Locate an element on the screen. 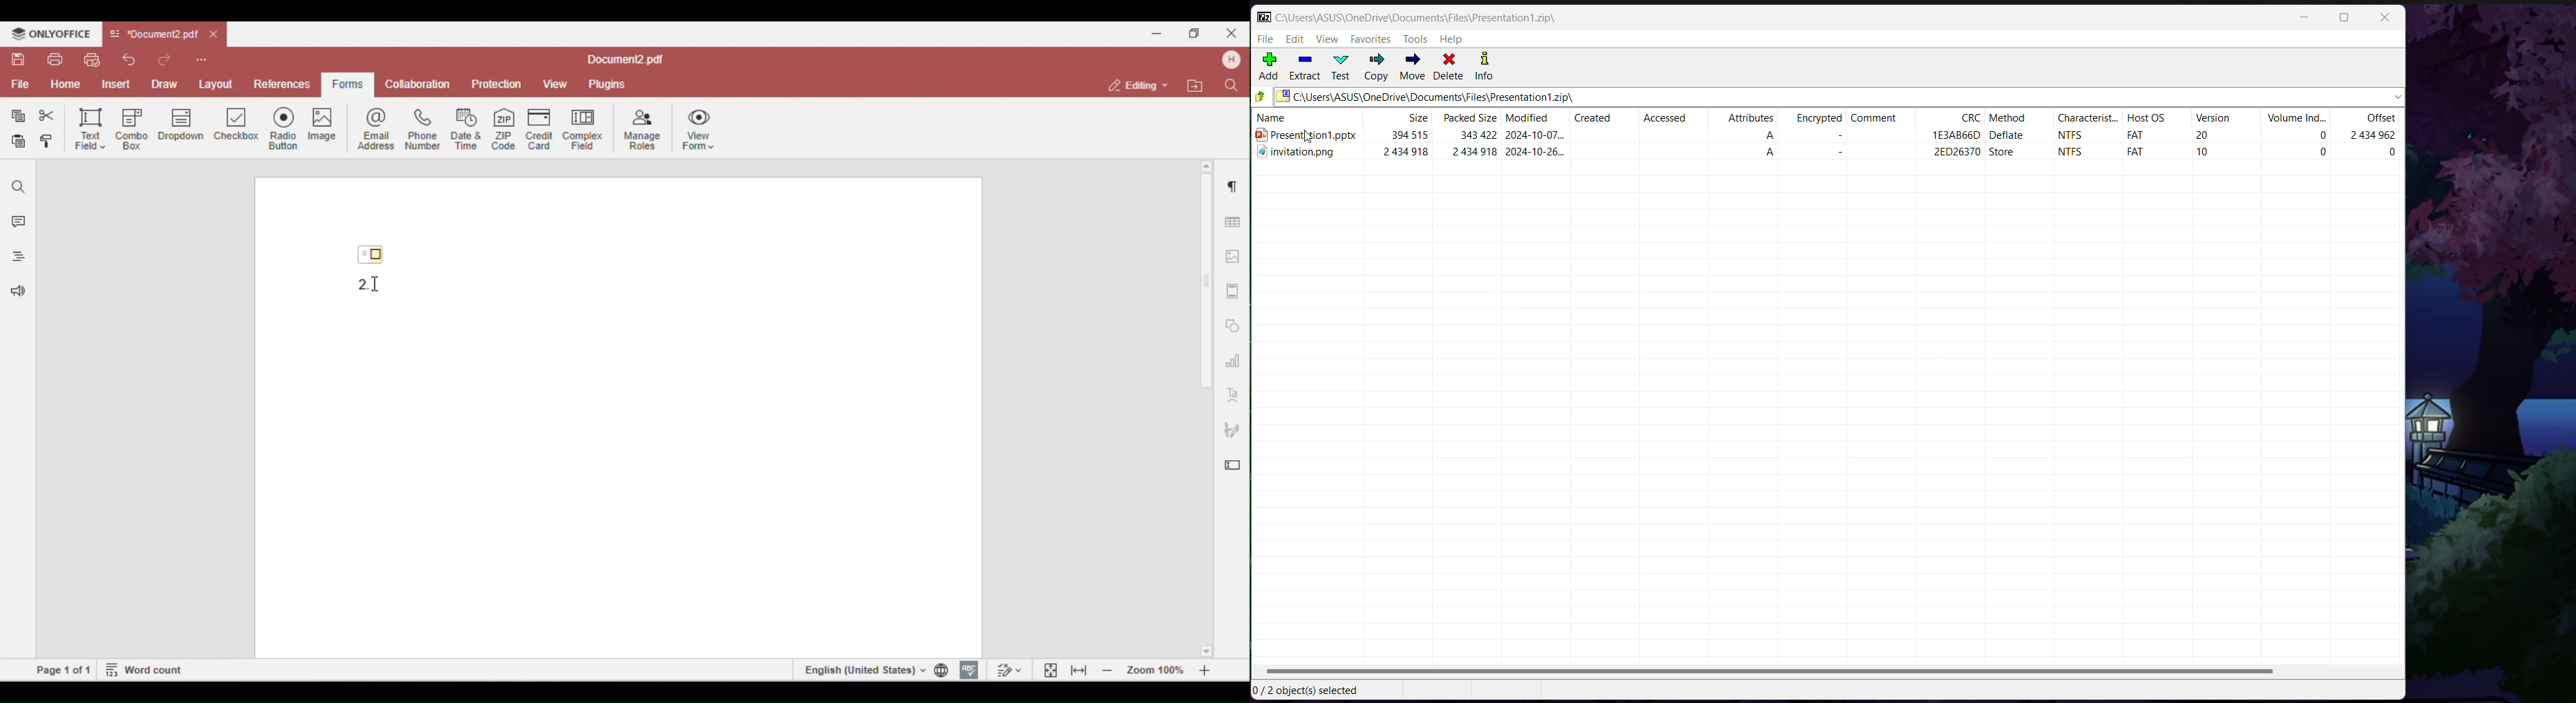  NTFS is located at coordinates (2072, 154).